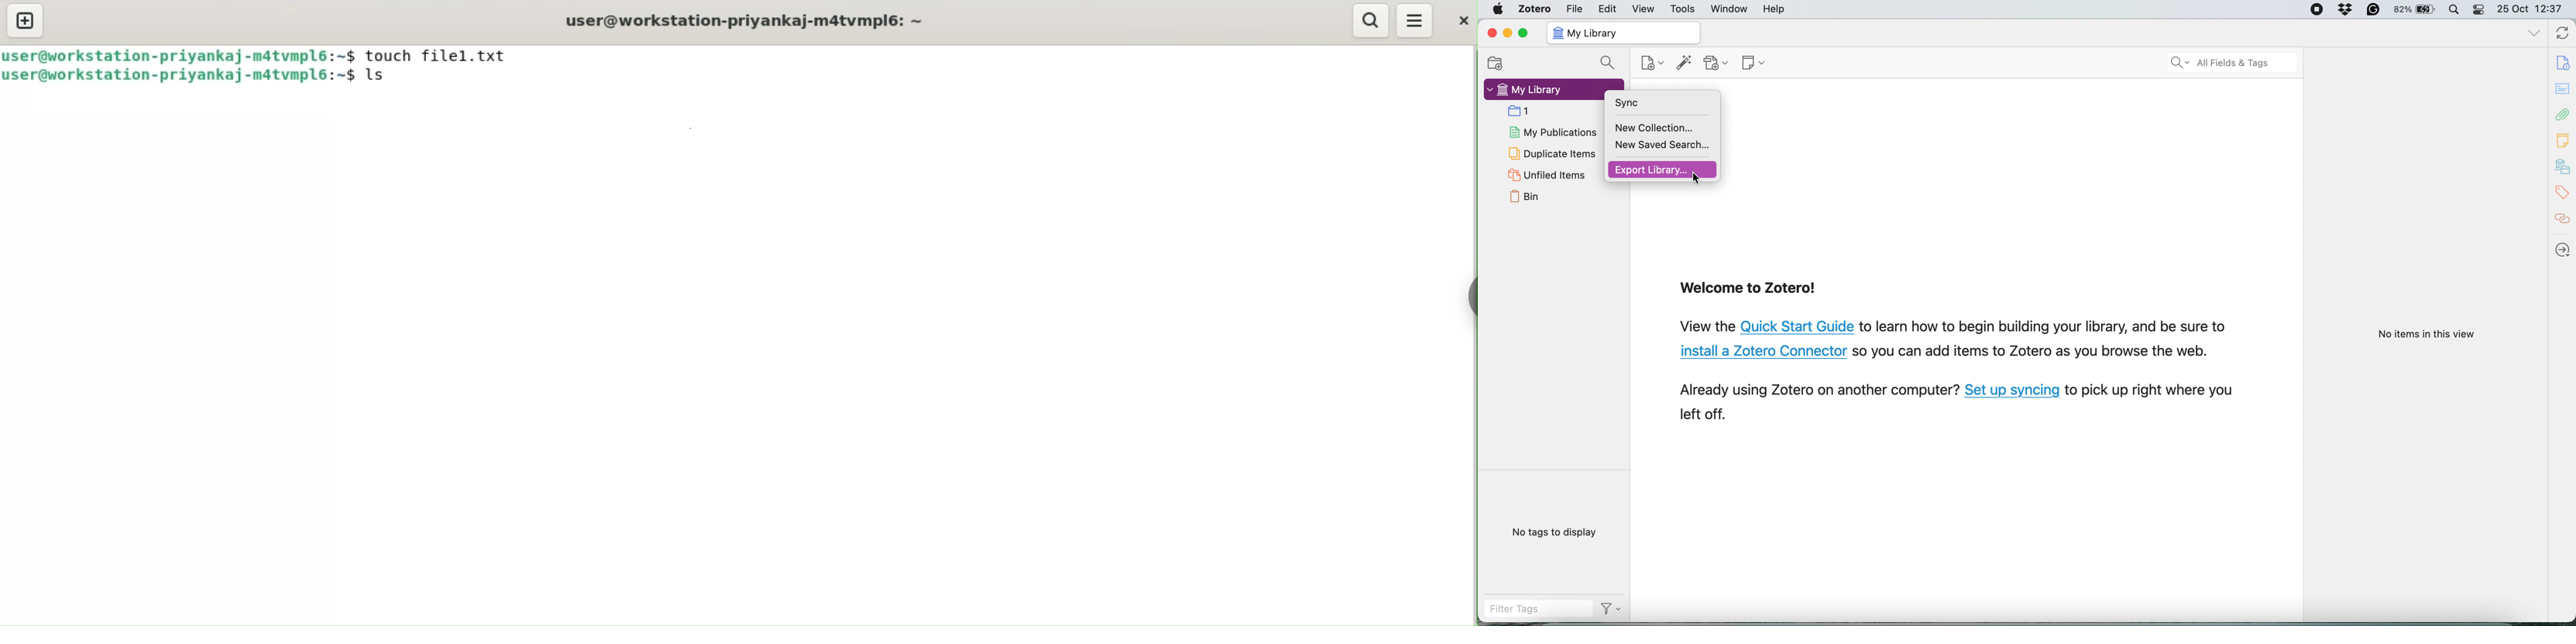  What do you see at coordinates (1698, 180) in the screenshot?
I see `Cursor` at bounding box center [1698, 180].